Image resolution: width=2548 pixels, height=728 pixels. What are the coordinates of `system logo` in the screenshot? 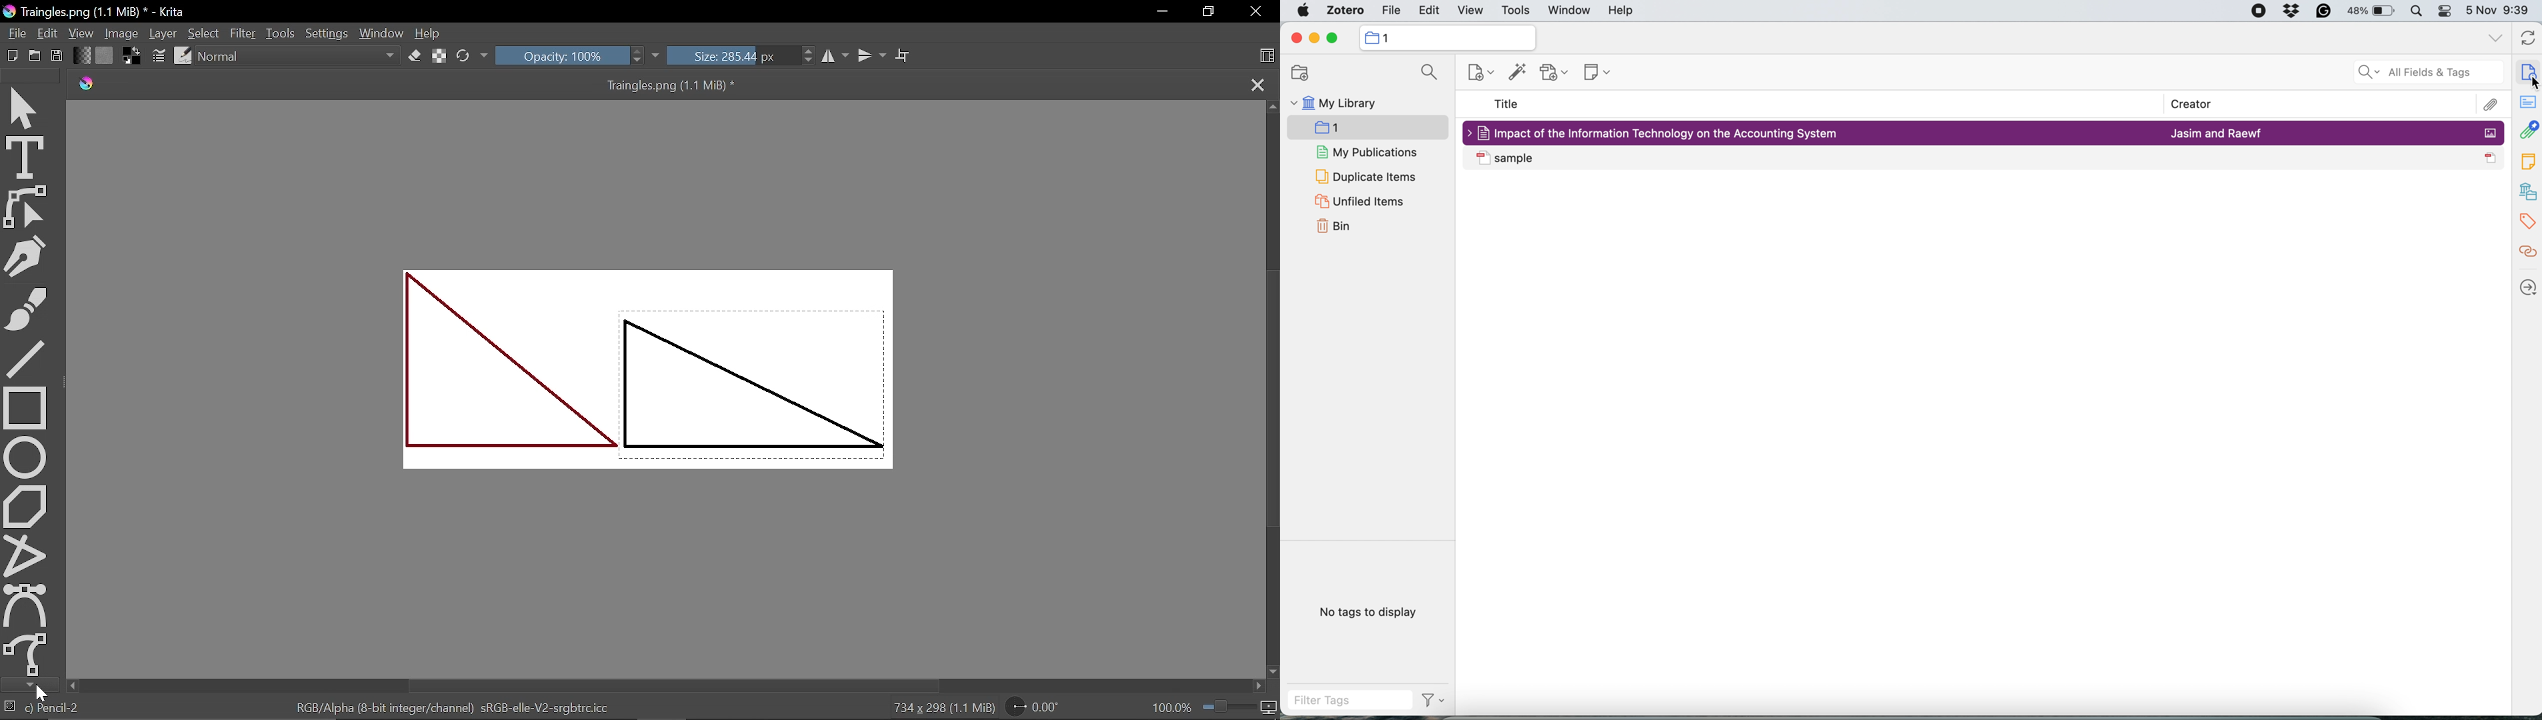 It's located at (1302, 11).